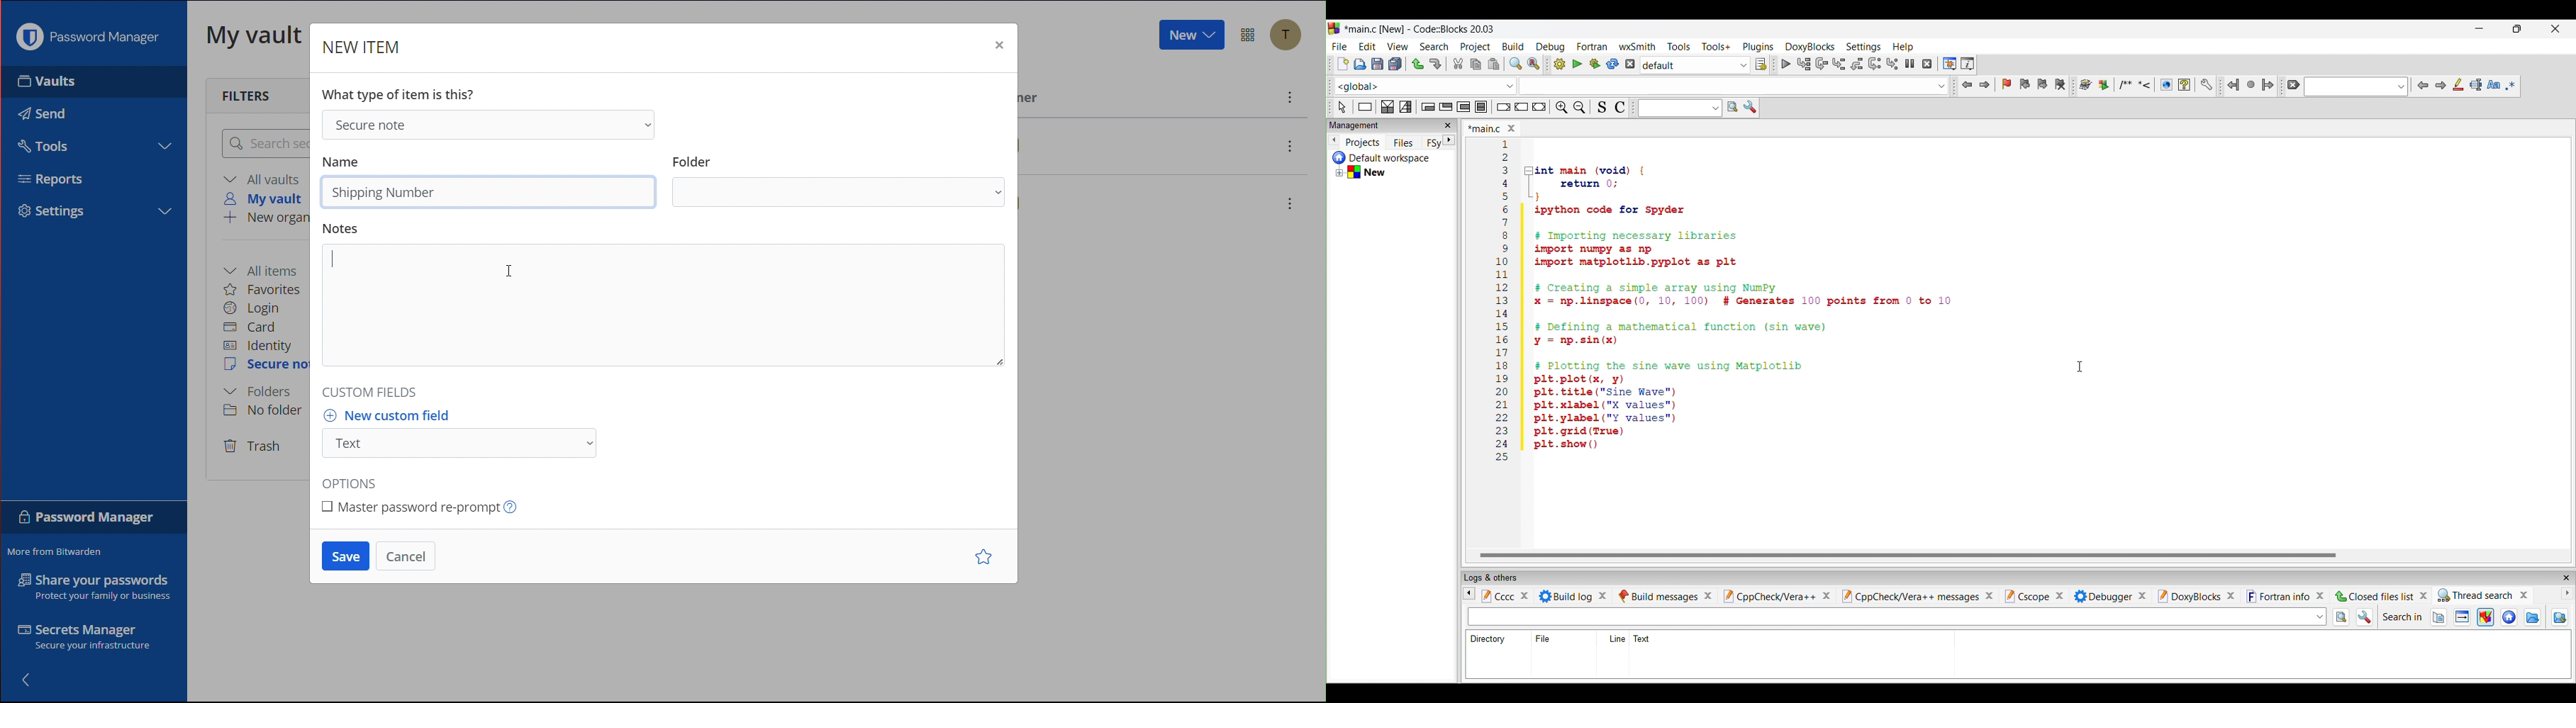 Image resolution: width=2576 pixels, height=728 pixels. I want to click on Jump back, so click(2232, 83).